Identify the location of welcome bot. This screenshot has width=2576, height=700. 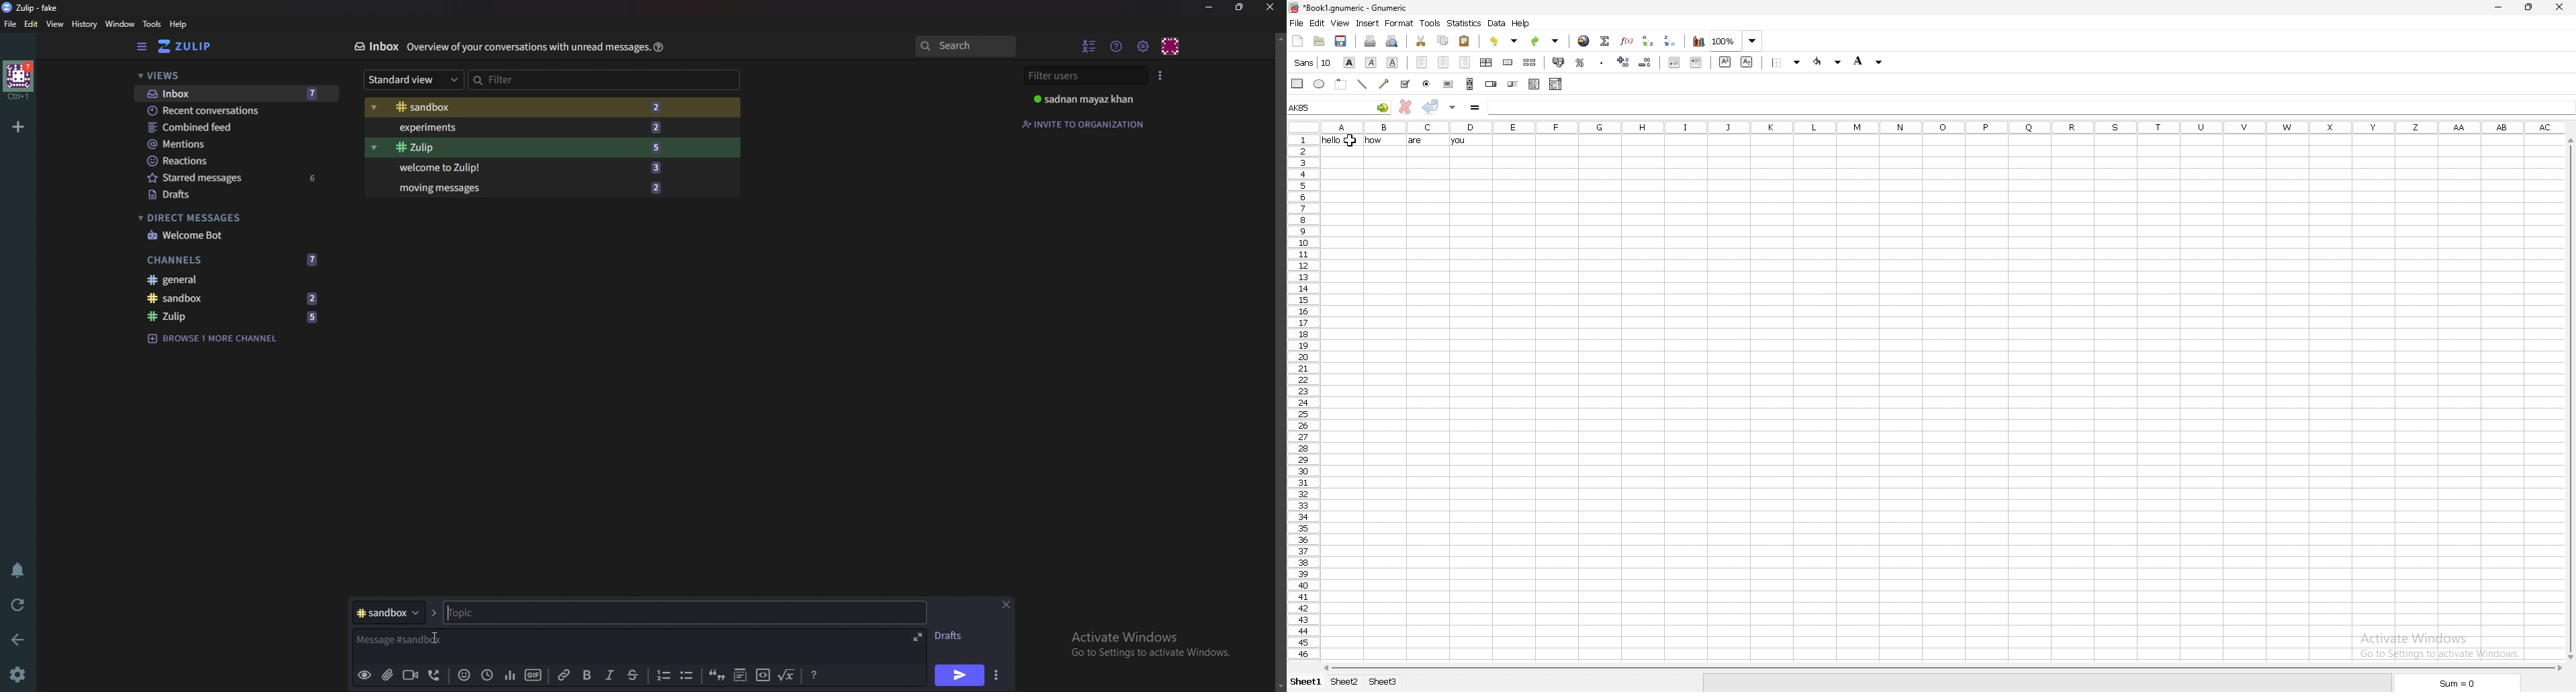
(233, 235).